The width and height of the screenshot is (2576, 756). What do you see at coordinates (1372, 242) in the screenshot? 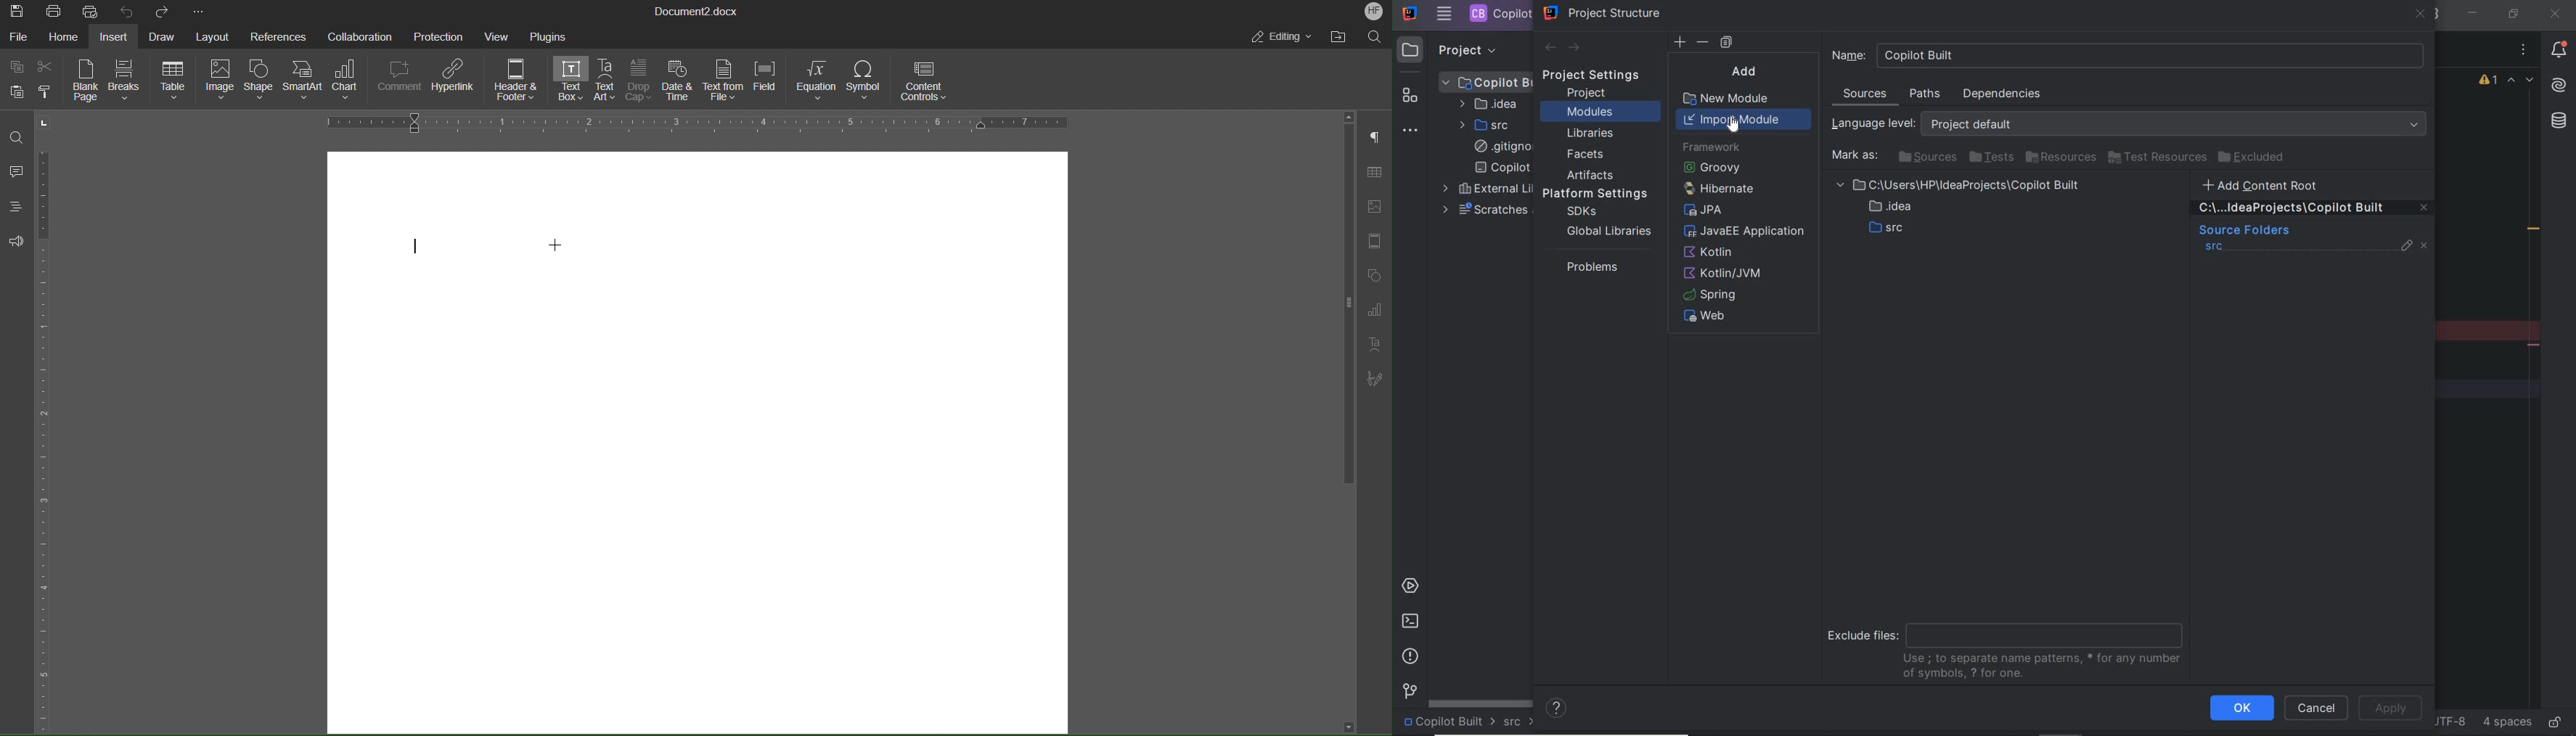
I see `Header/Footer` at bounding box center [1372, 242].